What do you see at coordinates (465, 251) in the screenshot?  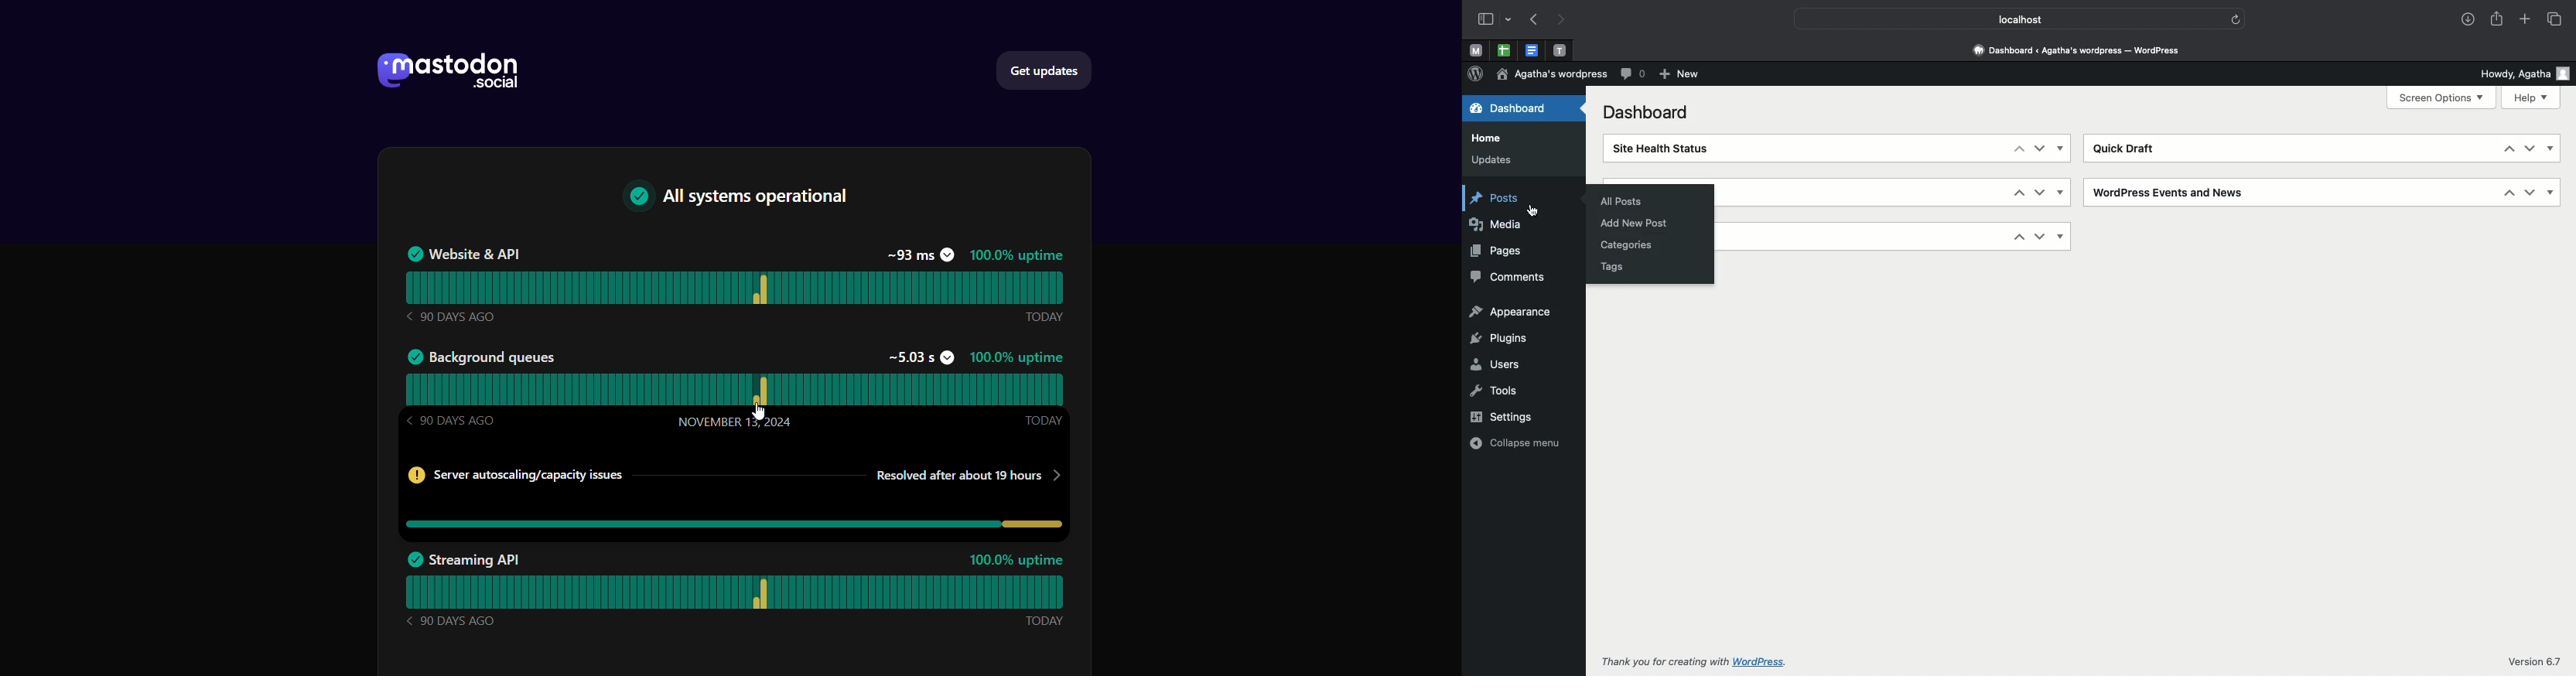 I see `Website & API` at bounding box center [465, 251].